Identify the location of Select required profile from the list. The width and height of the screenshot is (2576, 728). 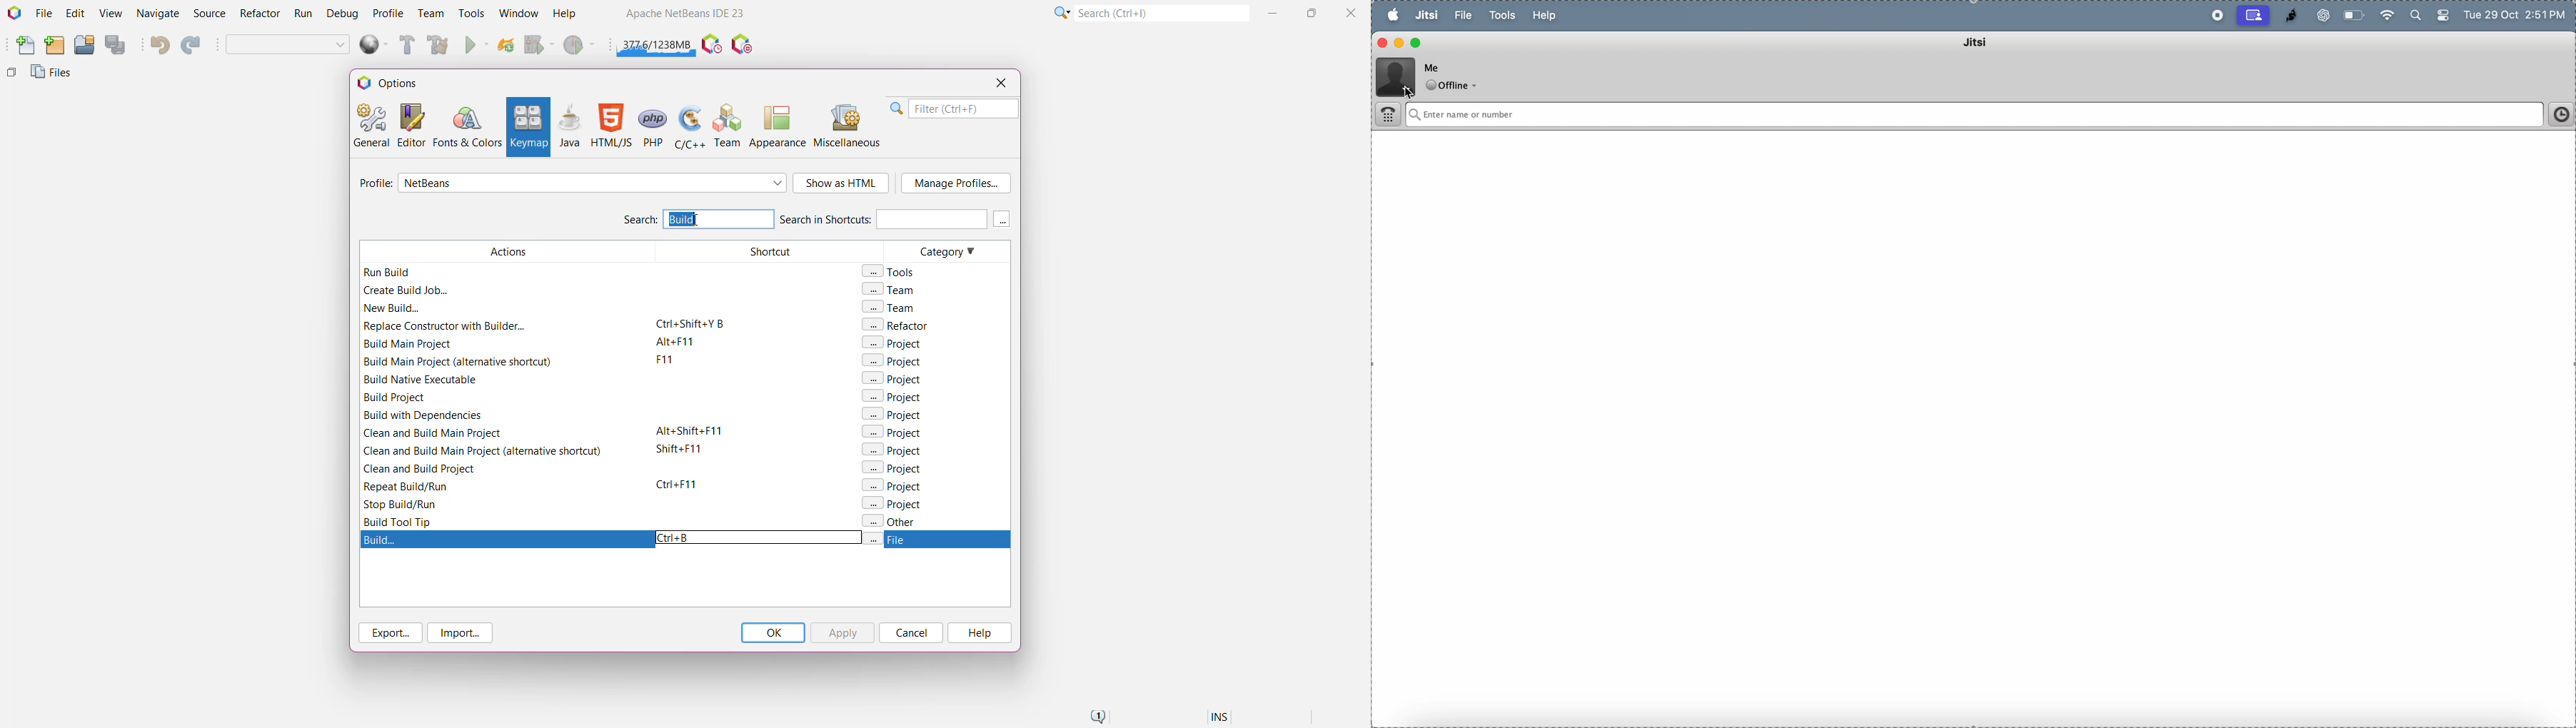
(593, 183).